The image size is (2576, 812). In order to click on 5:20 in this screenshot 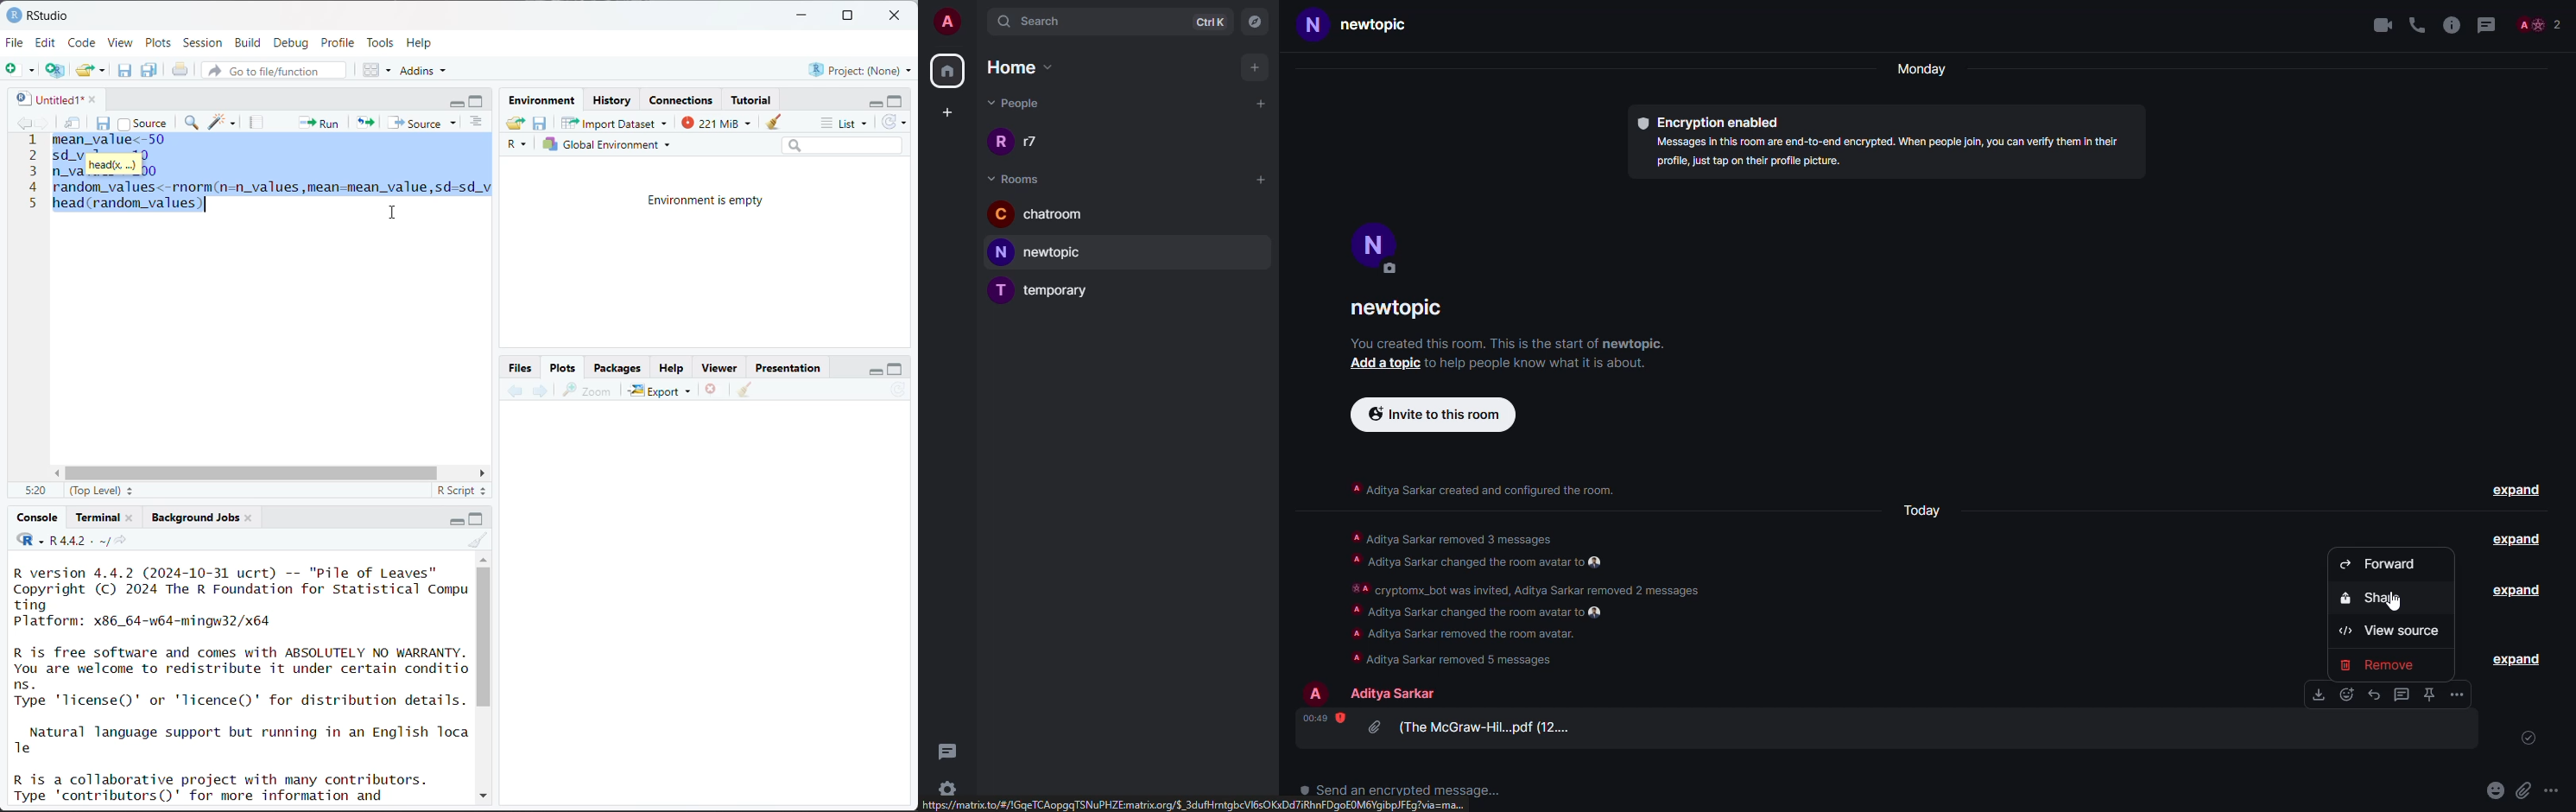, I will do `click(34, 491)`.